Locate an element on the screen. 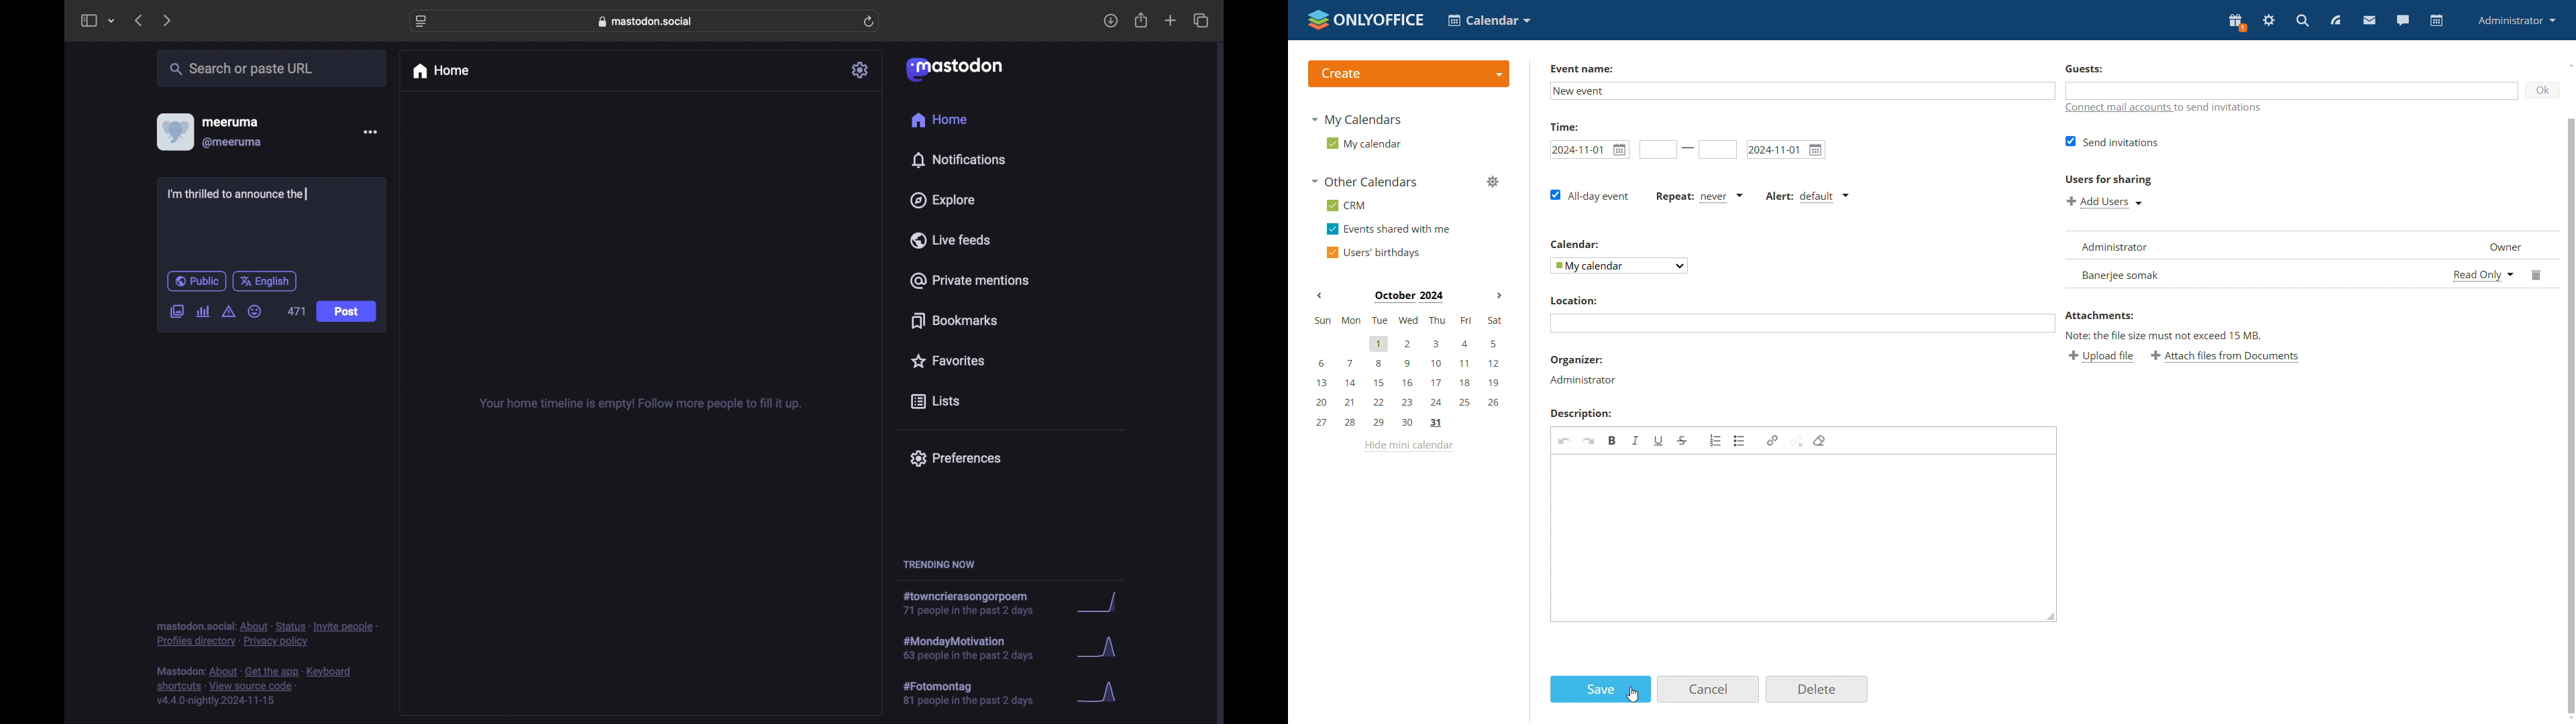 This screenshot has height=728, width=2576. I'm thrilled to announce the  is located at coordinates (237, 194).